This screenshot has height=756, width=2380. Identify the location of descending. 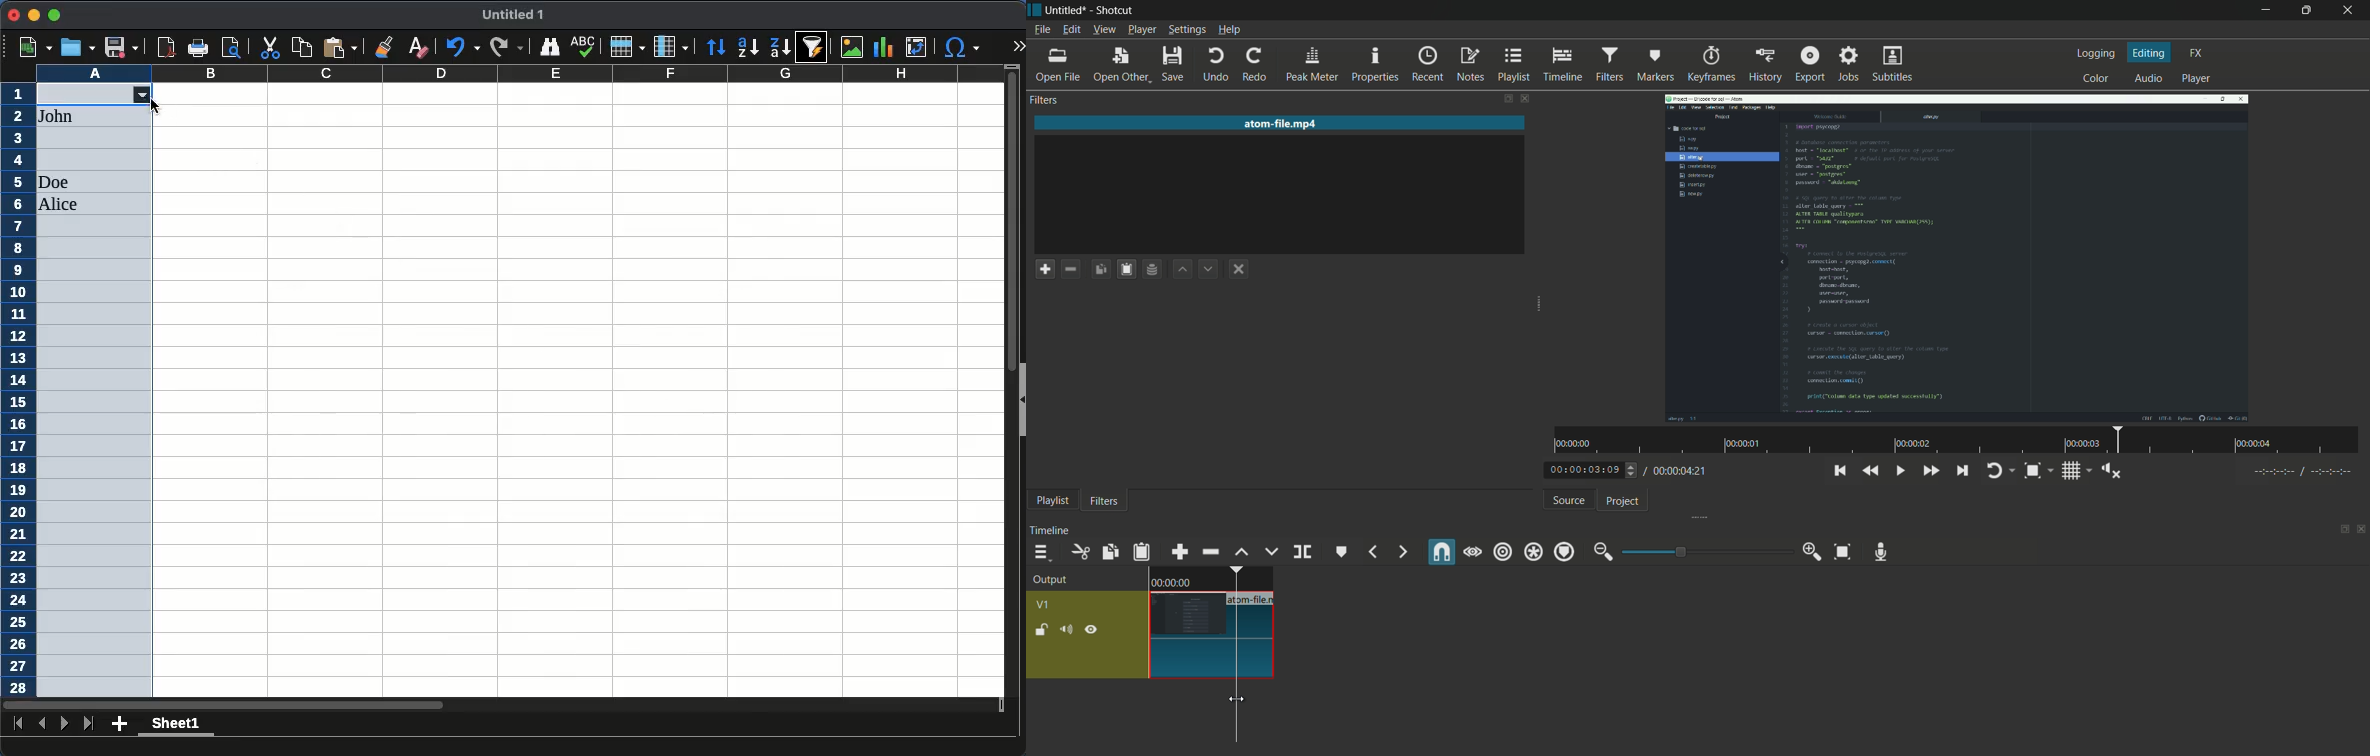
(781, 48).